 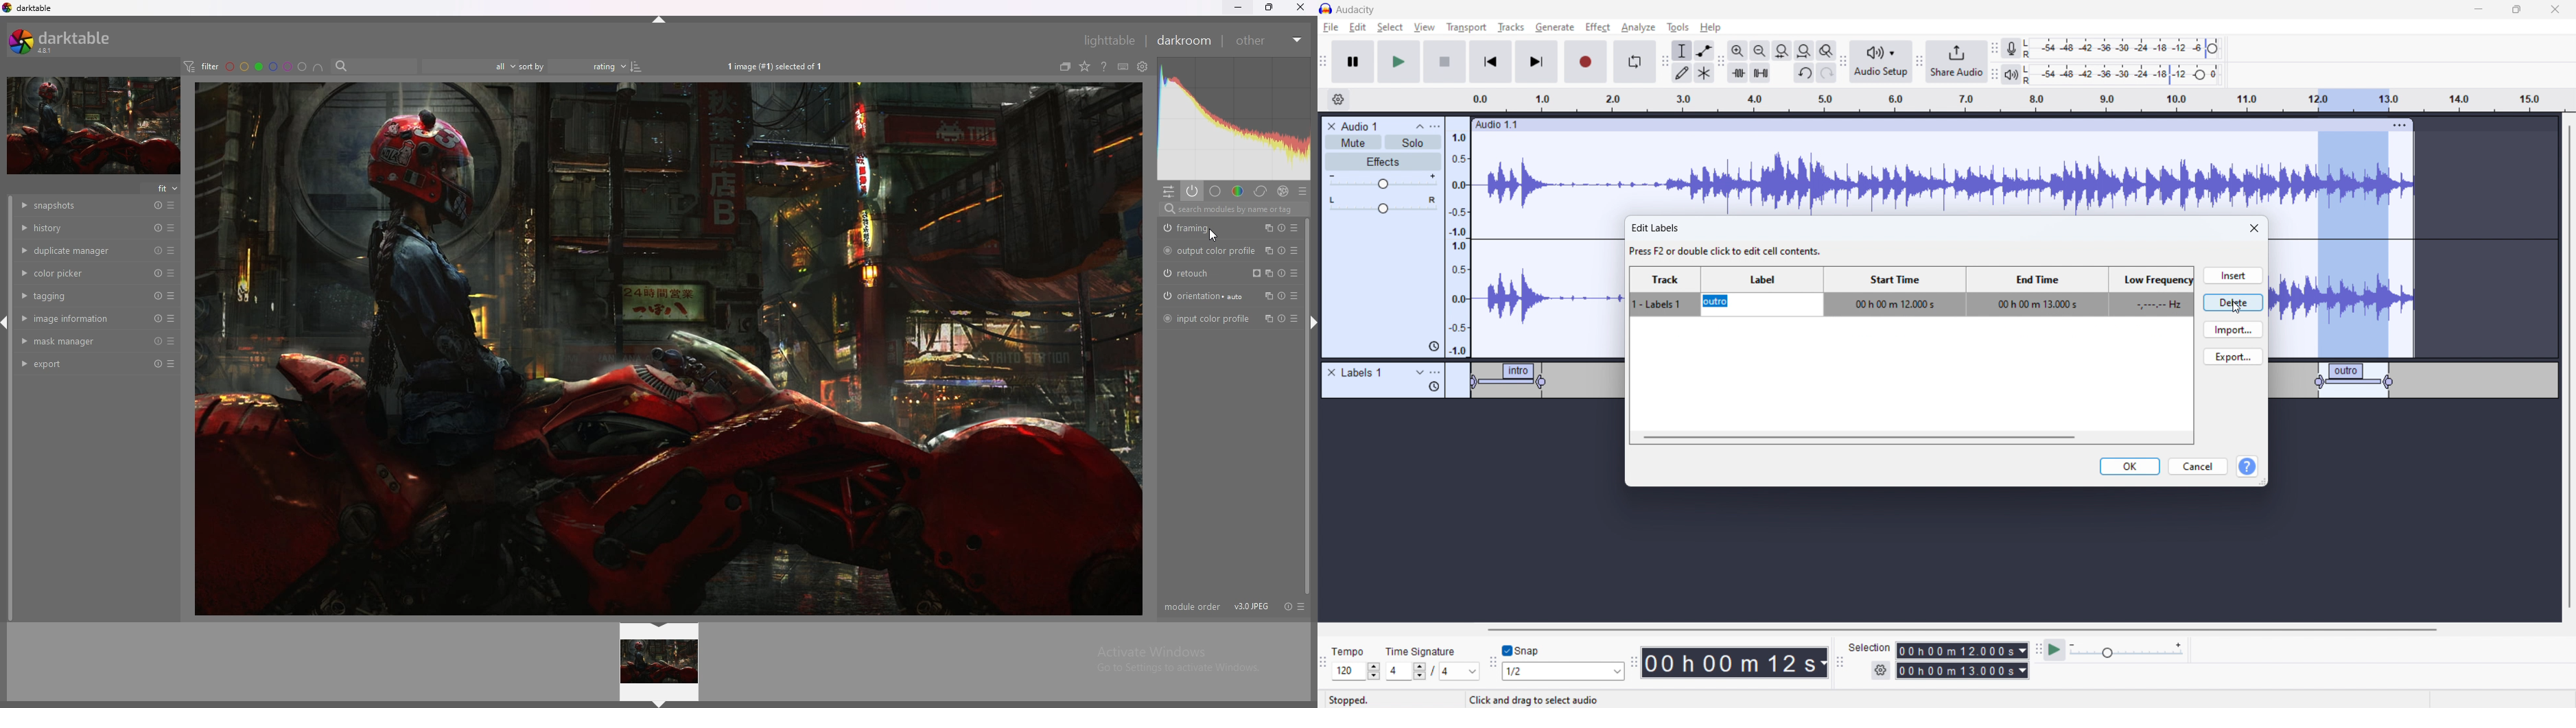 I want to click on edit labels, so click(x=1729, y=241).